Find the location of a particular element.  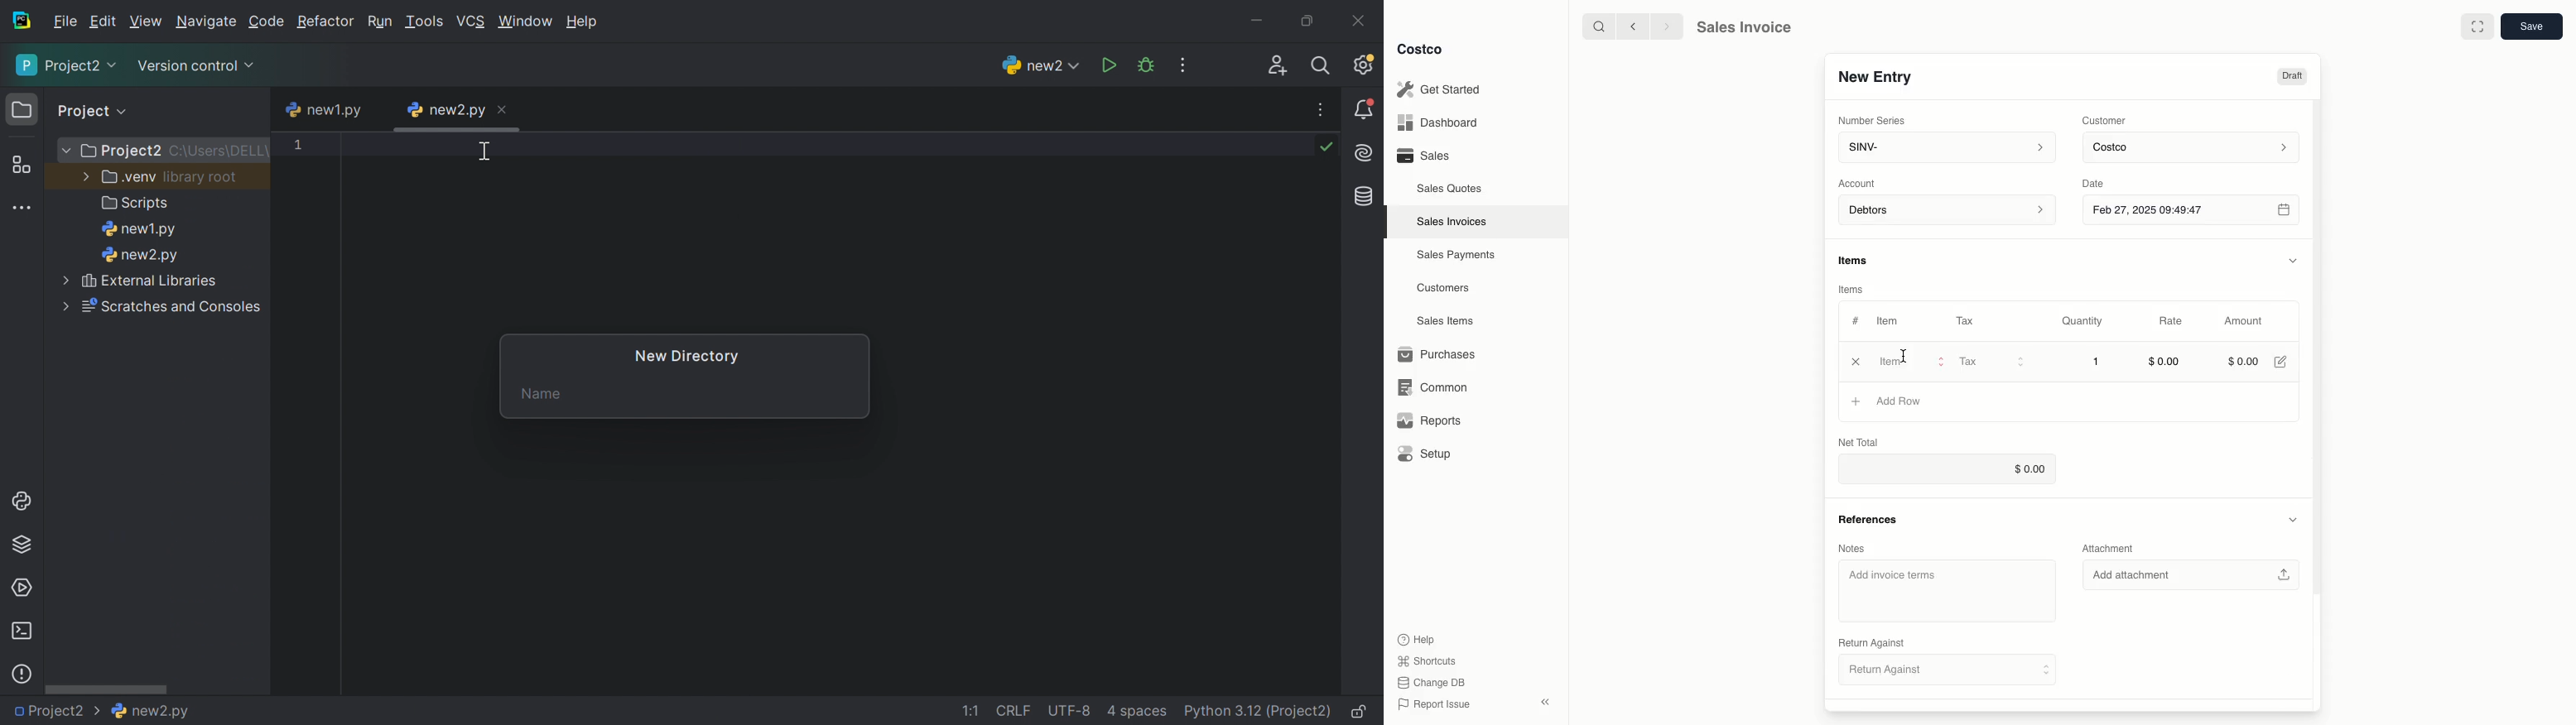

References is located at coordinates (1866, 520).